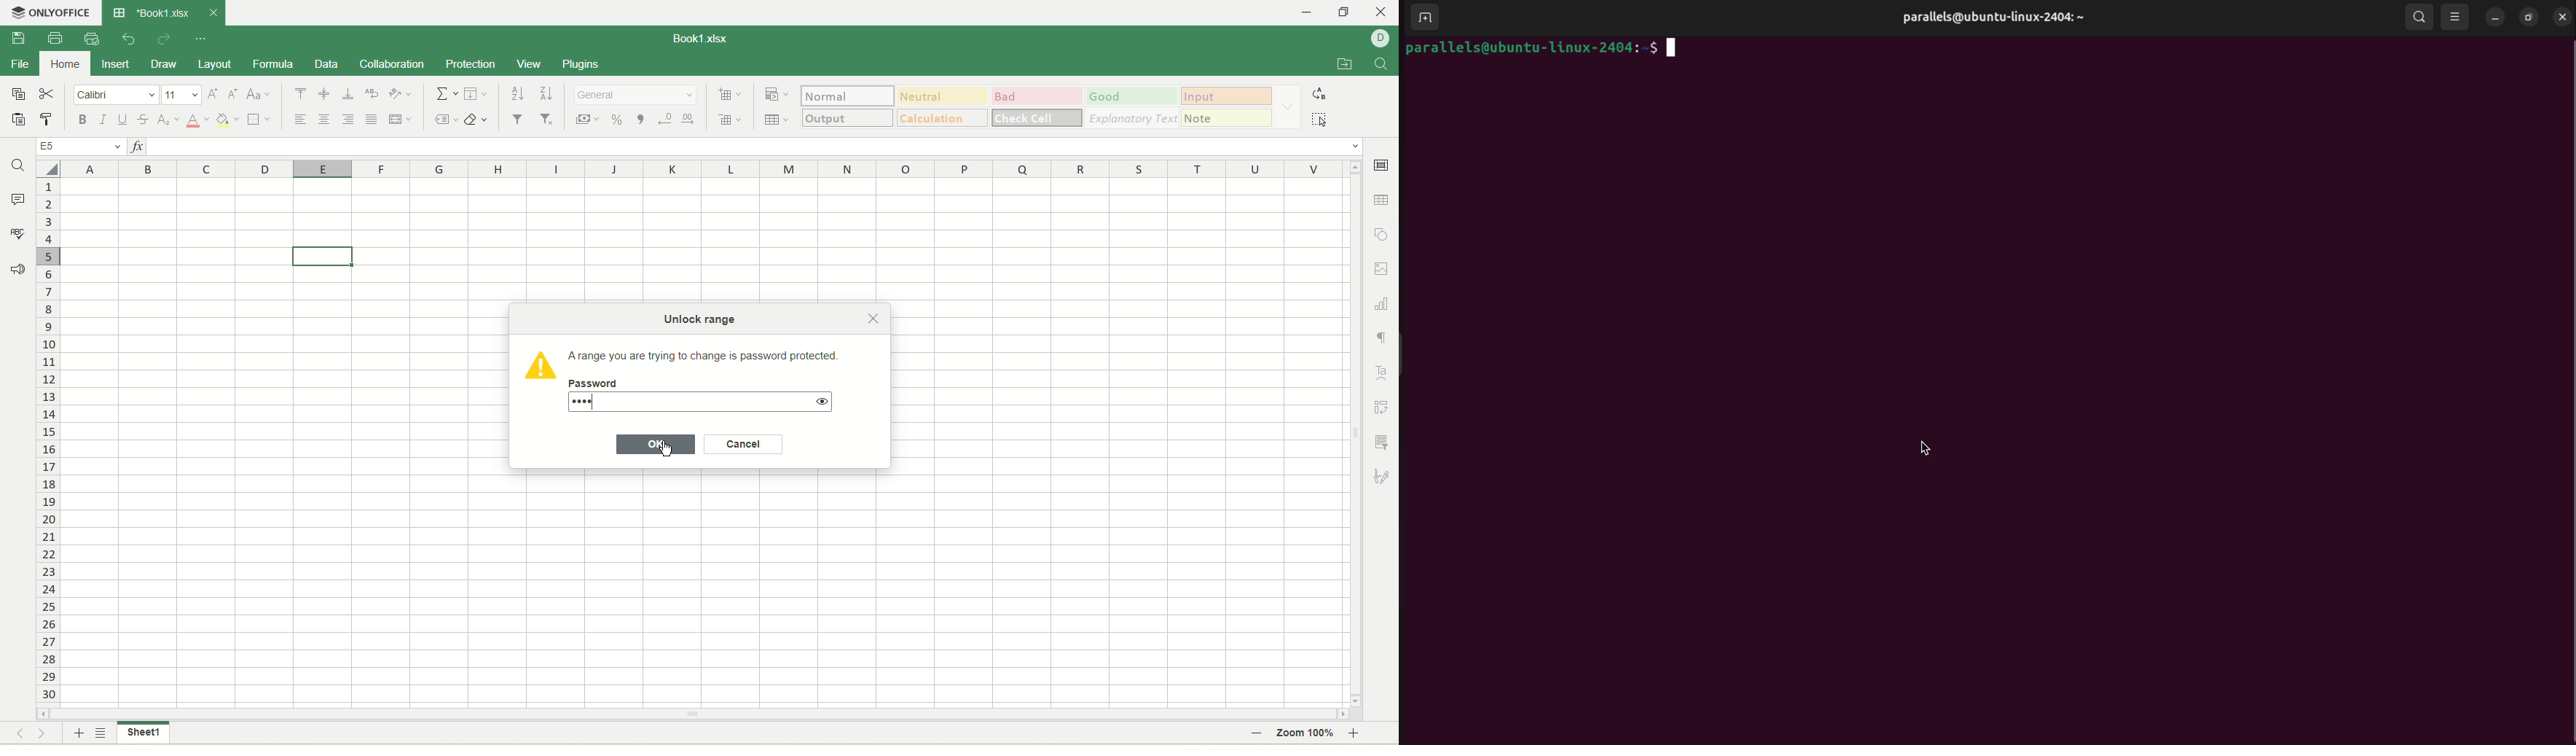 The height and width of the screenshot is (756, 2576). What do you see at coordinates (869, 319) in the screenshot?
I see `Close` at bounding box center [869, 319].